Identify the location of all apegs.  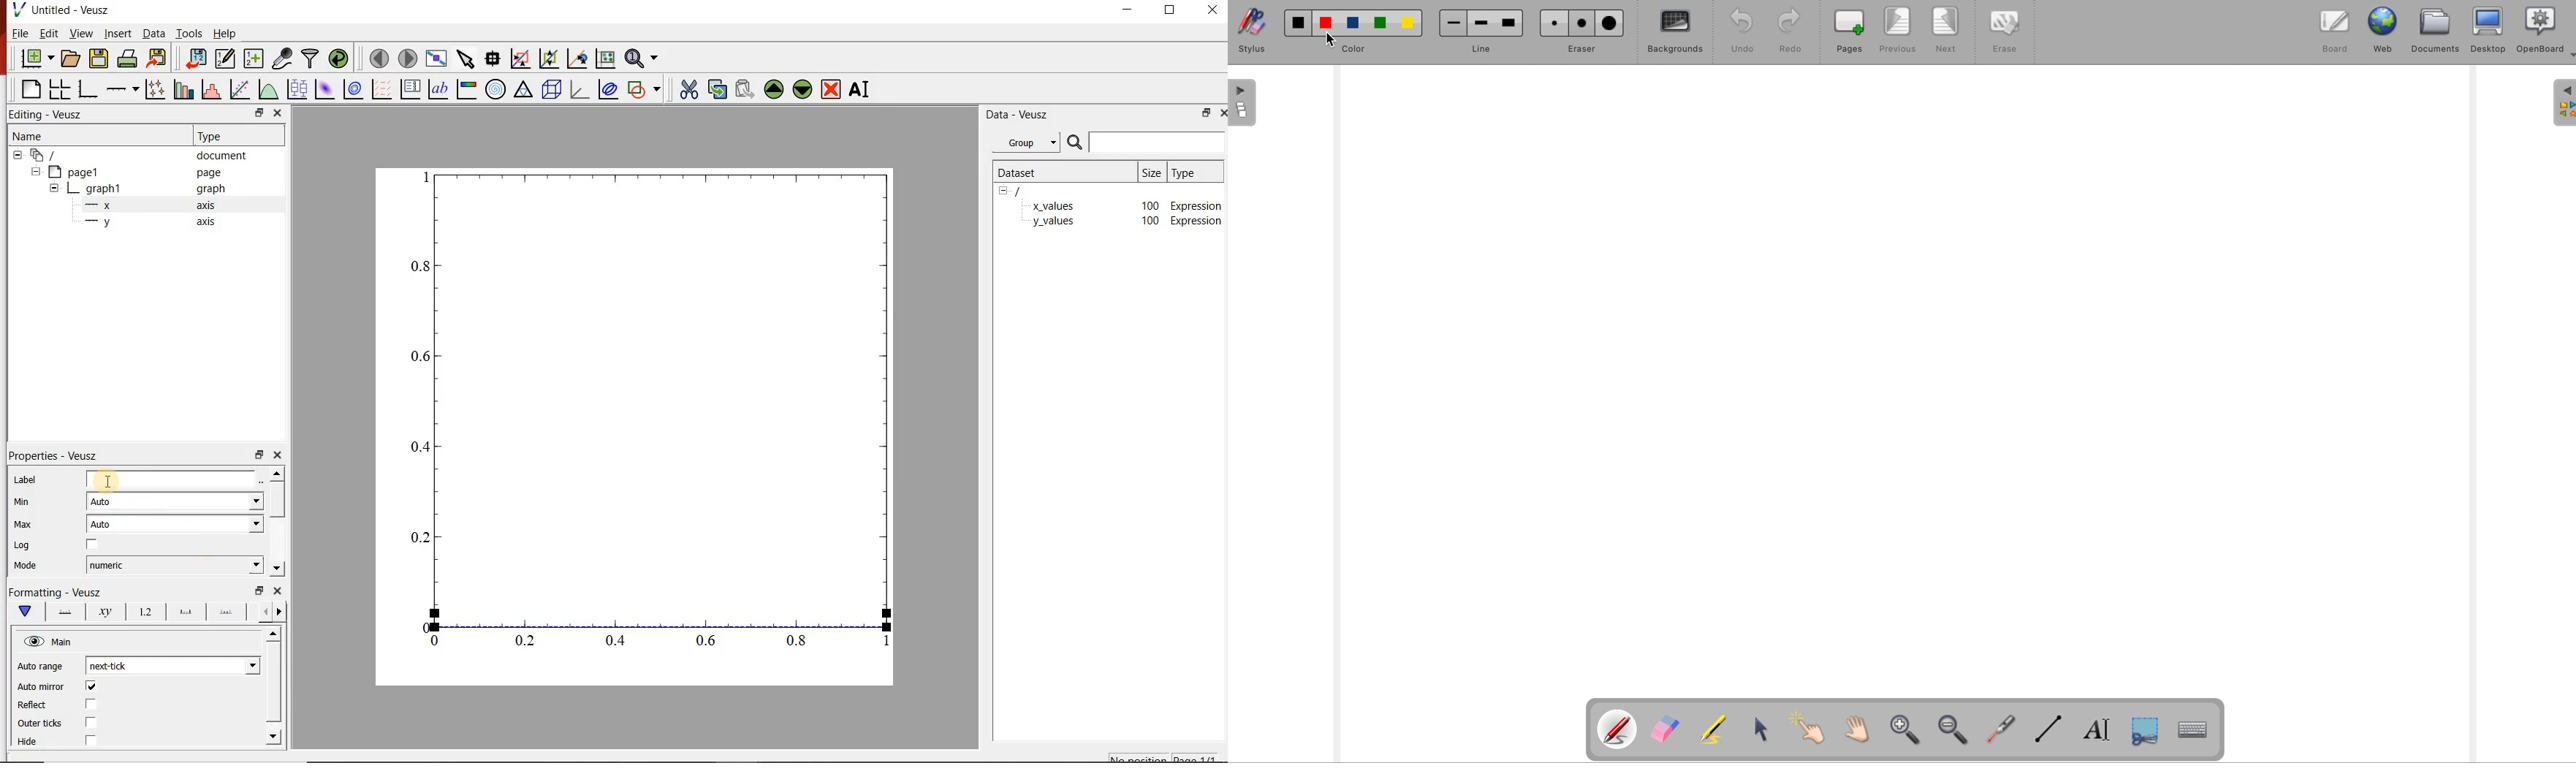
(51, 155).